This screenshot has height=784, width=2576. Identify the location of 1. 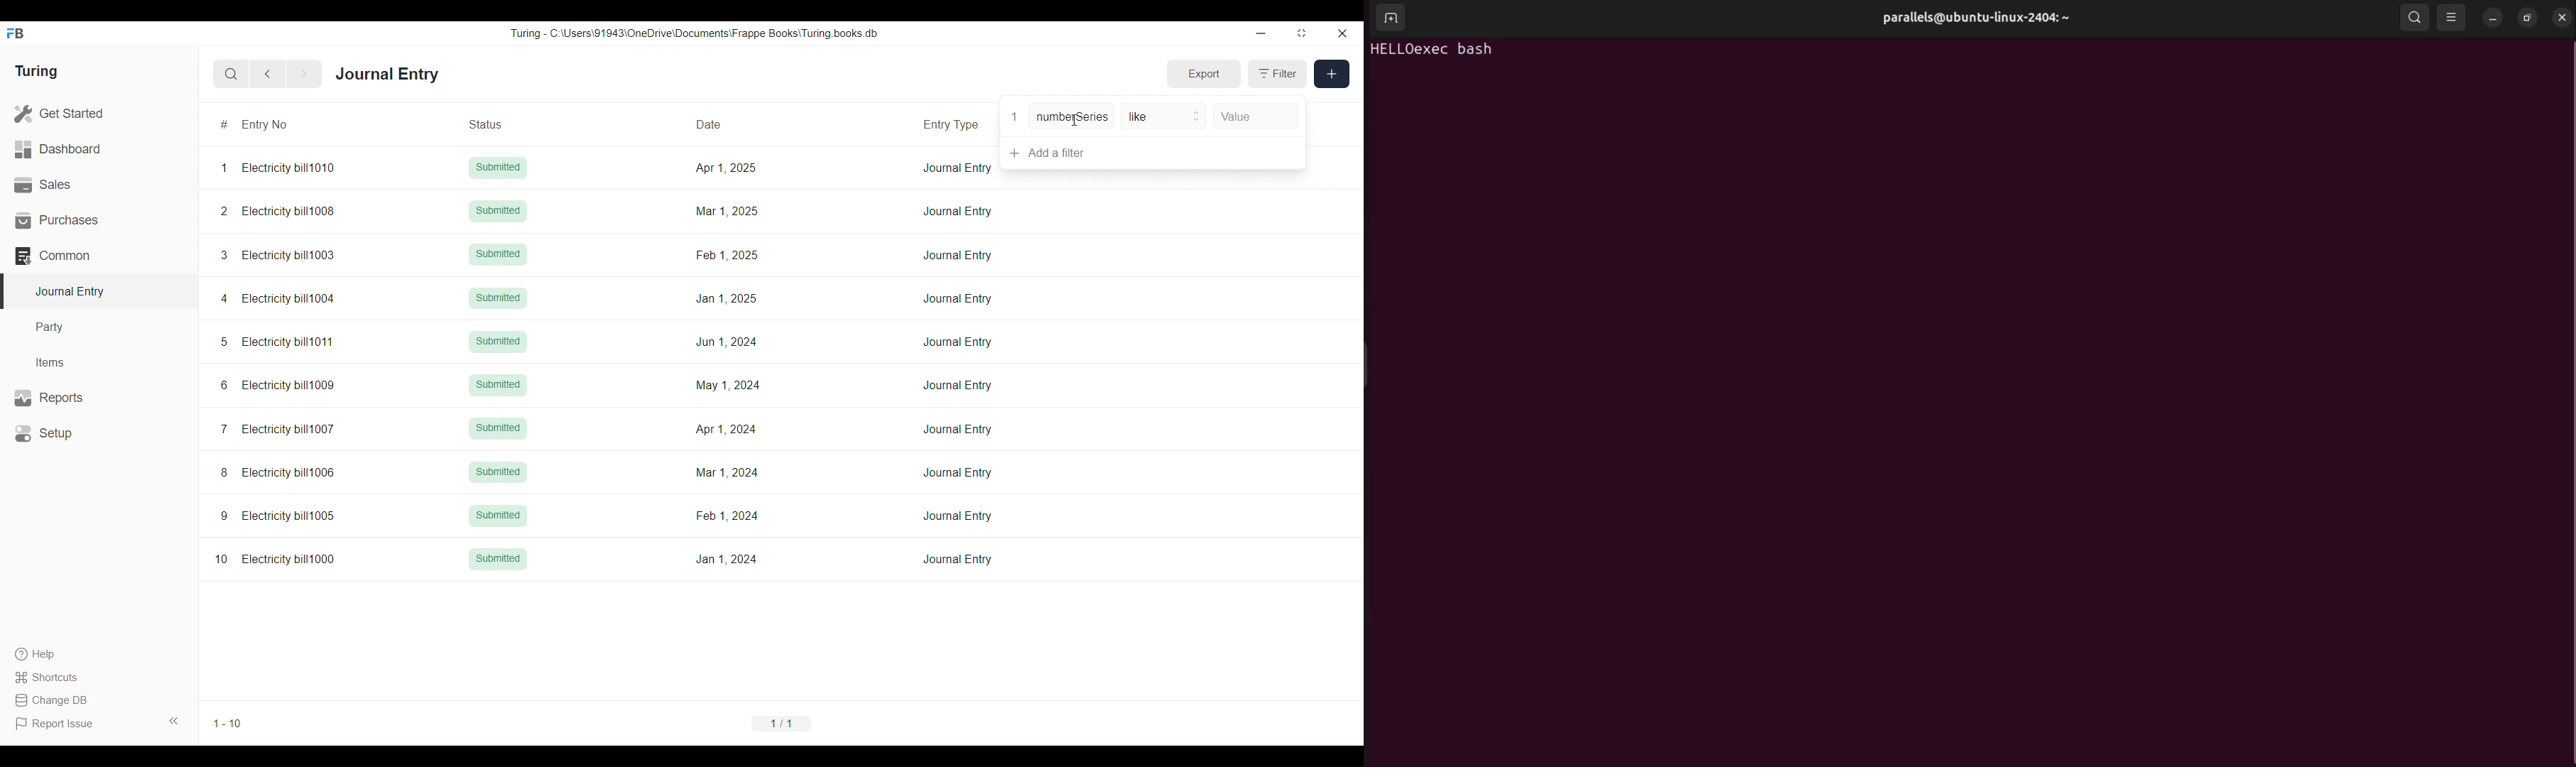
(1015, 116).